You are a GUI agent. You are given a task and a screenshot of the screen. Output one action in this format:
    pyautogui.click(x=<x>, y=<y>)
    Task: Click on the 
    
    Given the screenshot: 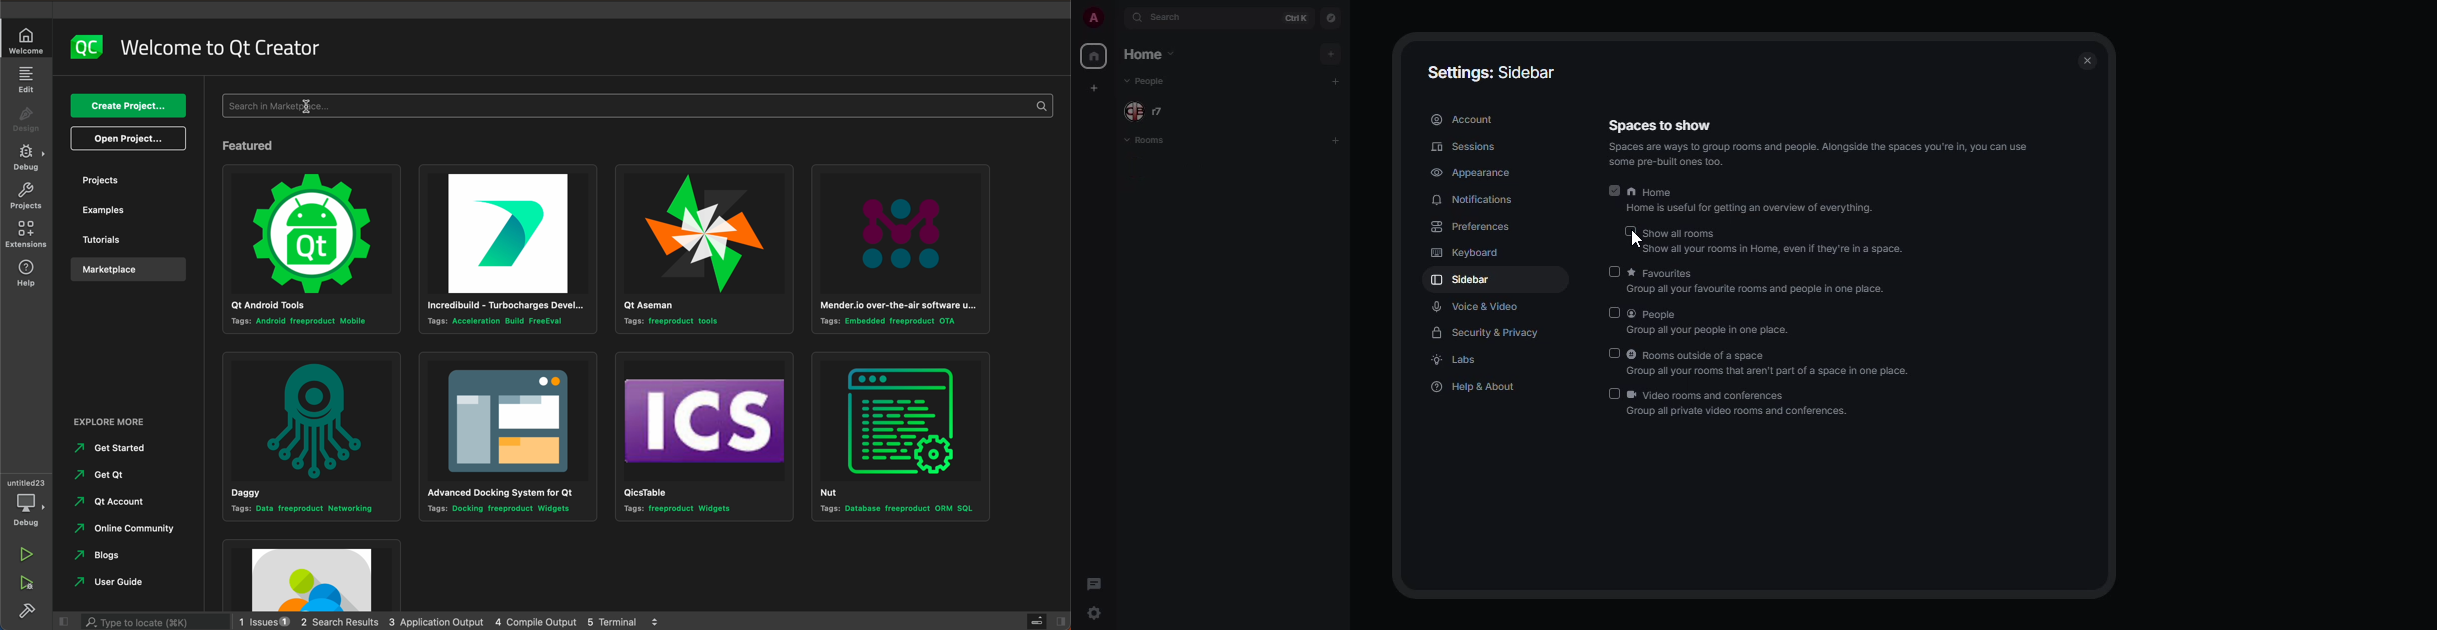 What is the action you would take?
    pyautogui.click(x=112, y=501)
    